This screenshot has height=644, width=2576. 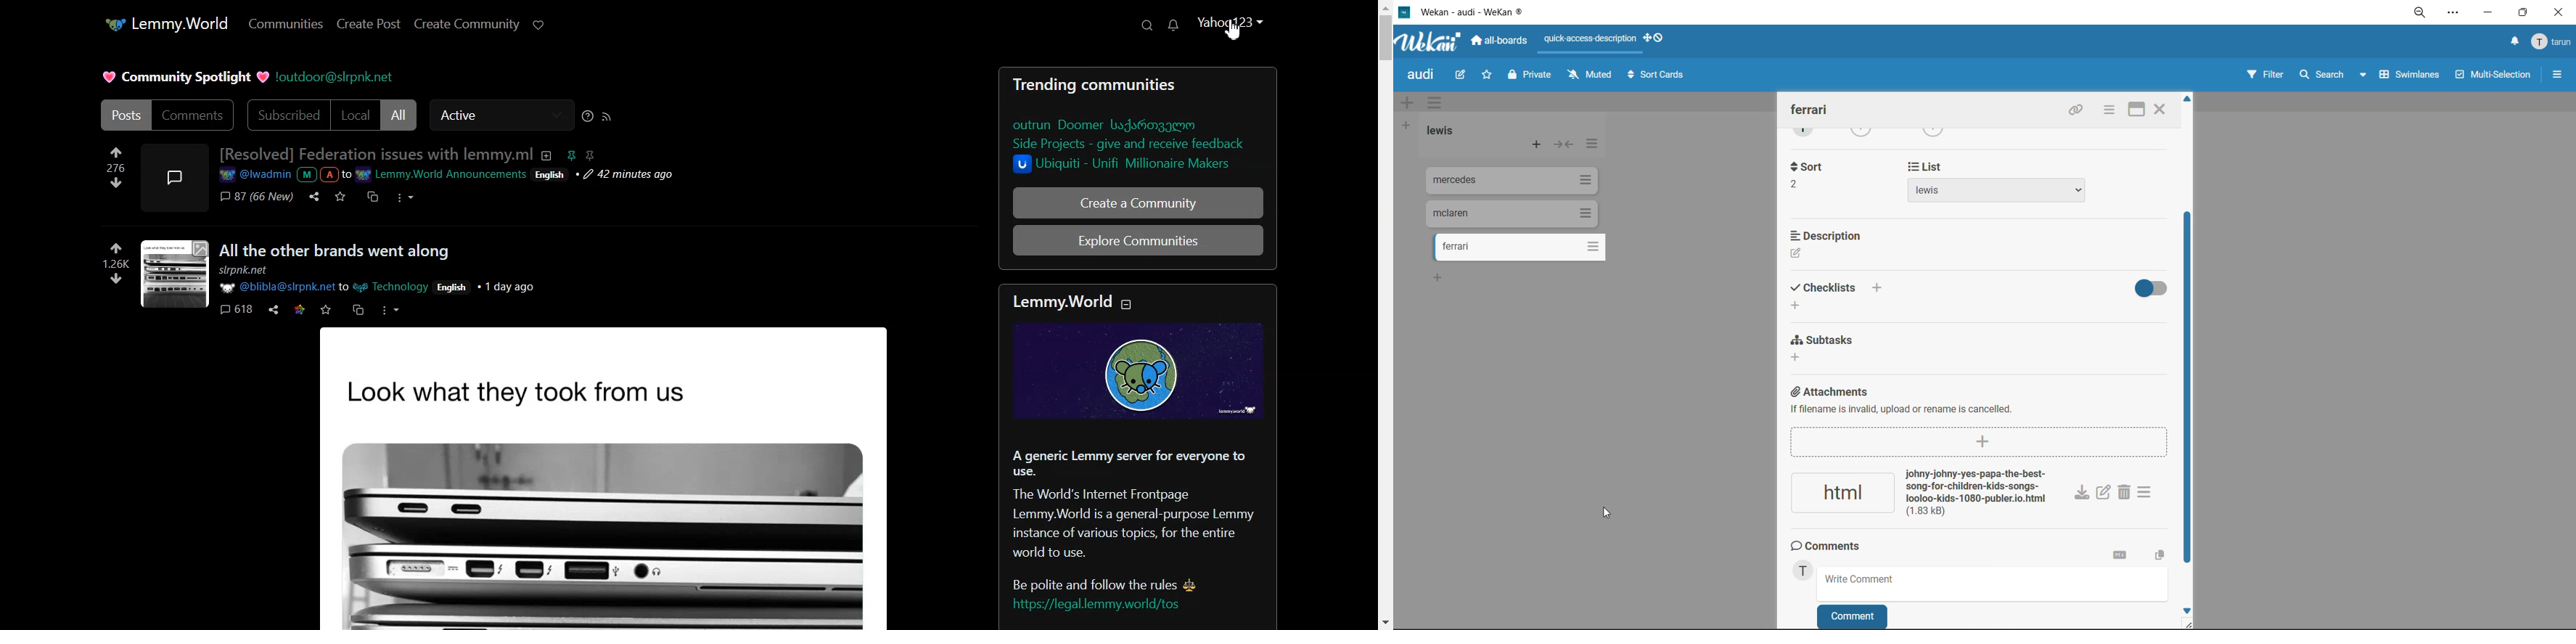 I want to click on private, so click(x=1532, y=78).